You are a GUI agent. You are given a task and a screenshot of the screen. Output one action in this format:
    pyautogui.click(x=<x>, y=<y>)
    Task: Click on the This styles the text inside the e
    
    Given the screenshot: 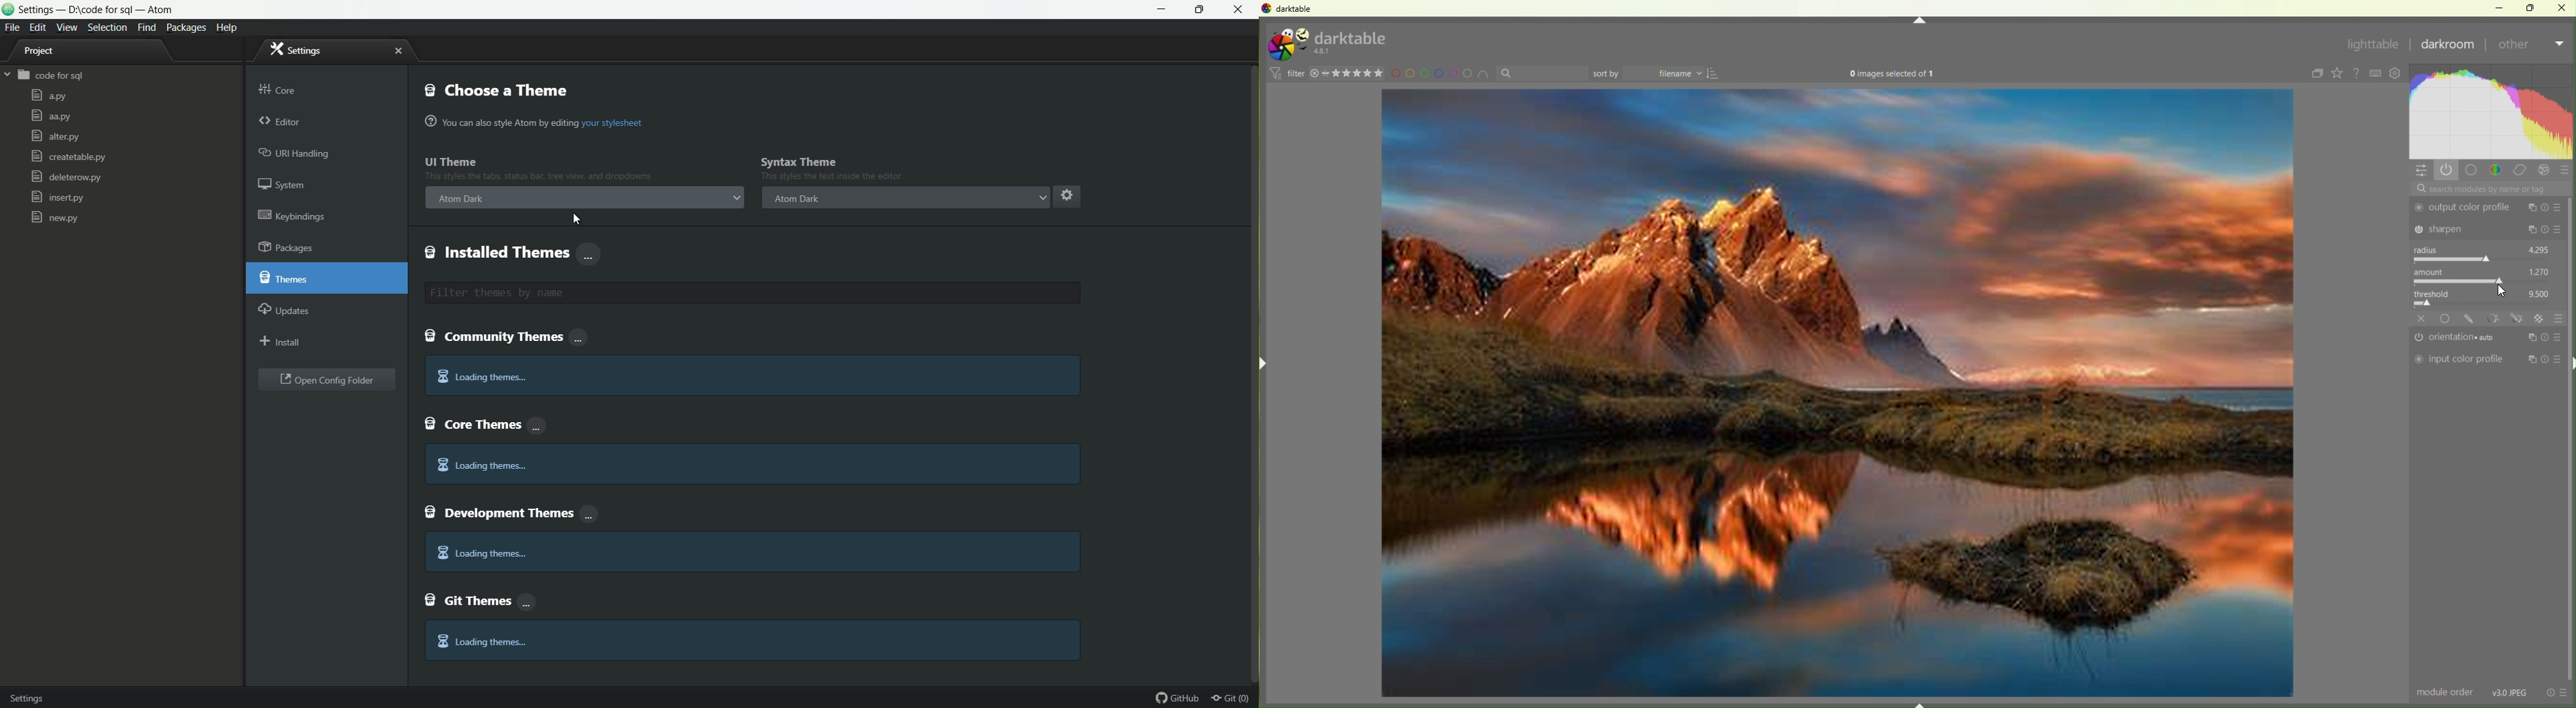 What is the action you would take?
    pyautogui.click(x=538, y=175)
    